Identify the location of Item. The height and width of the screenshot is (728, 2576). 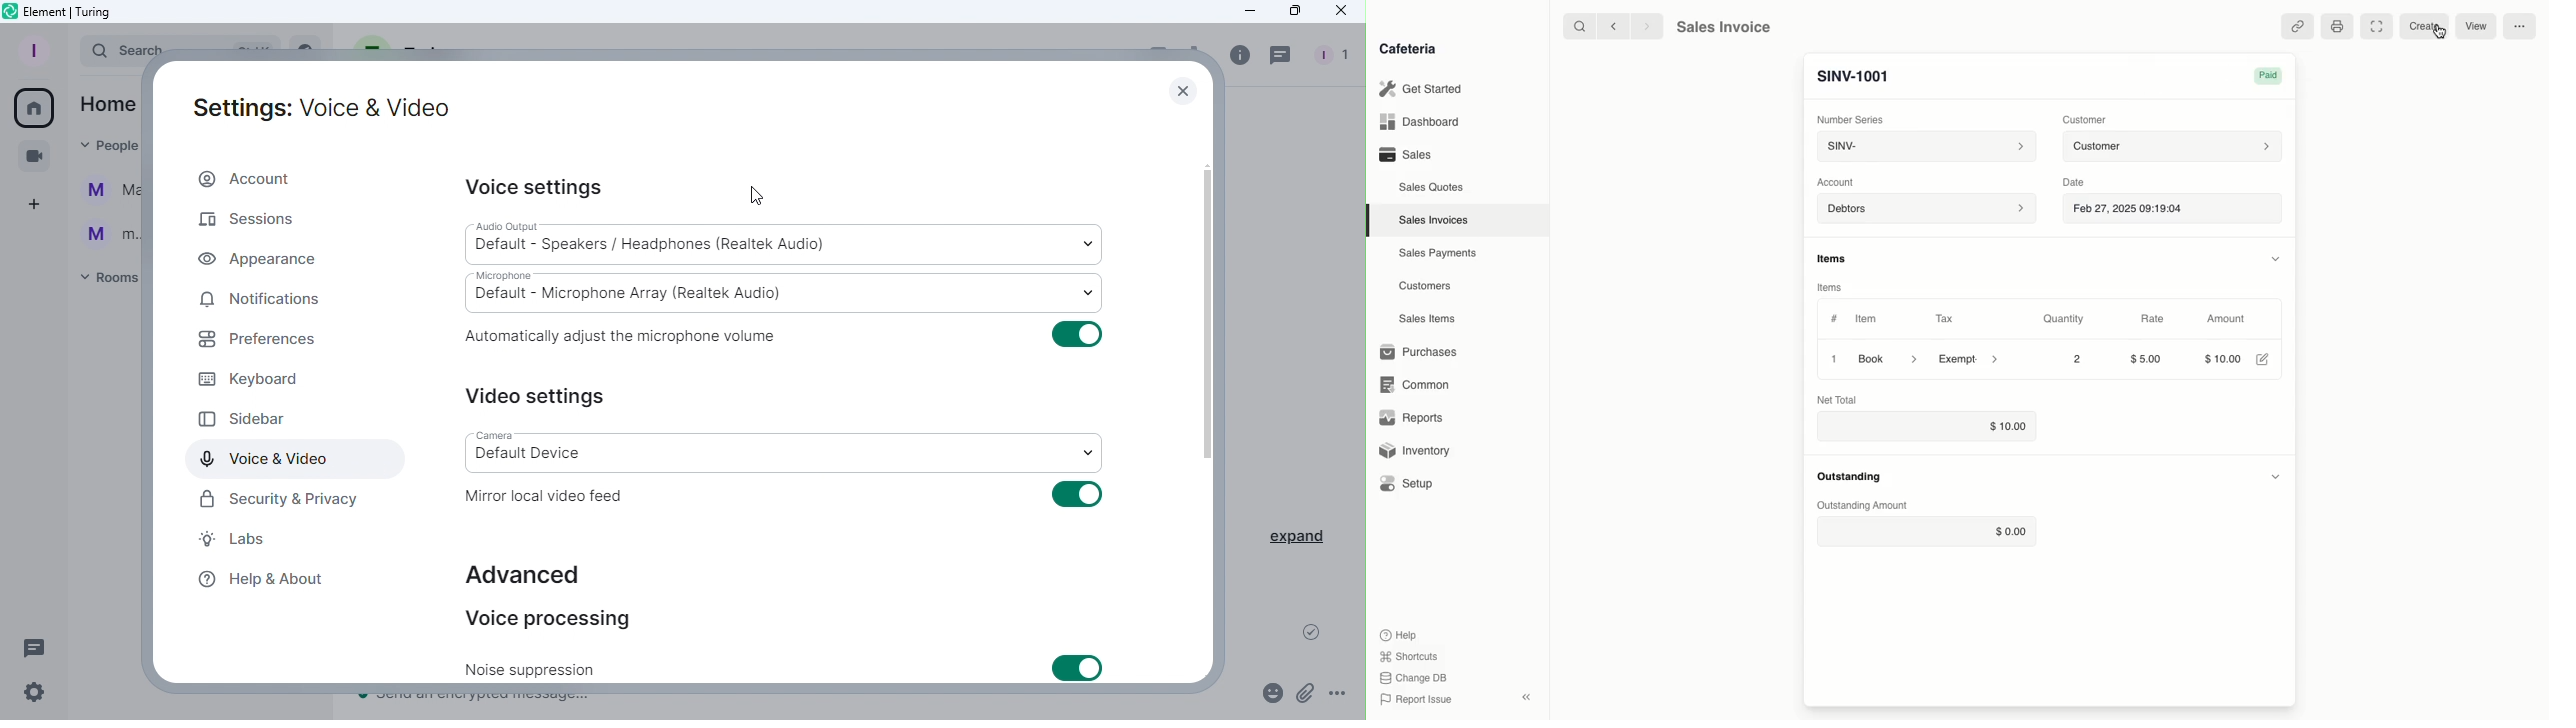
(1867, 318).